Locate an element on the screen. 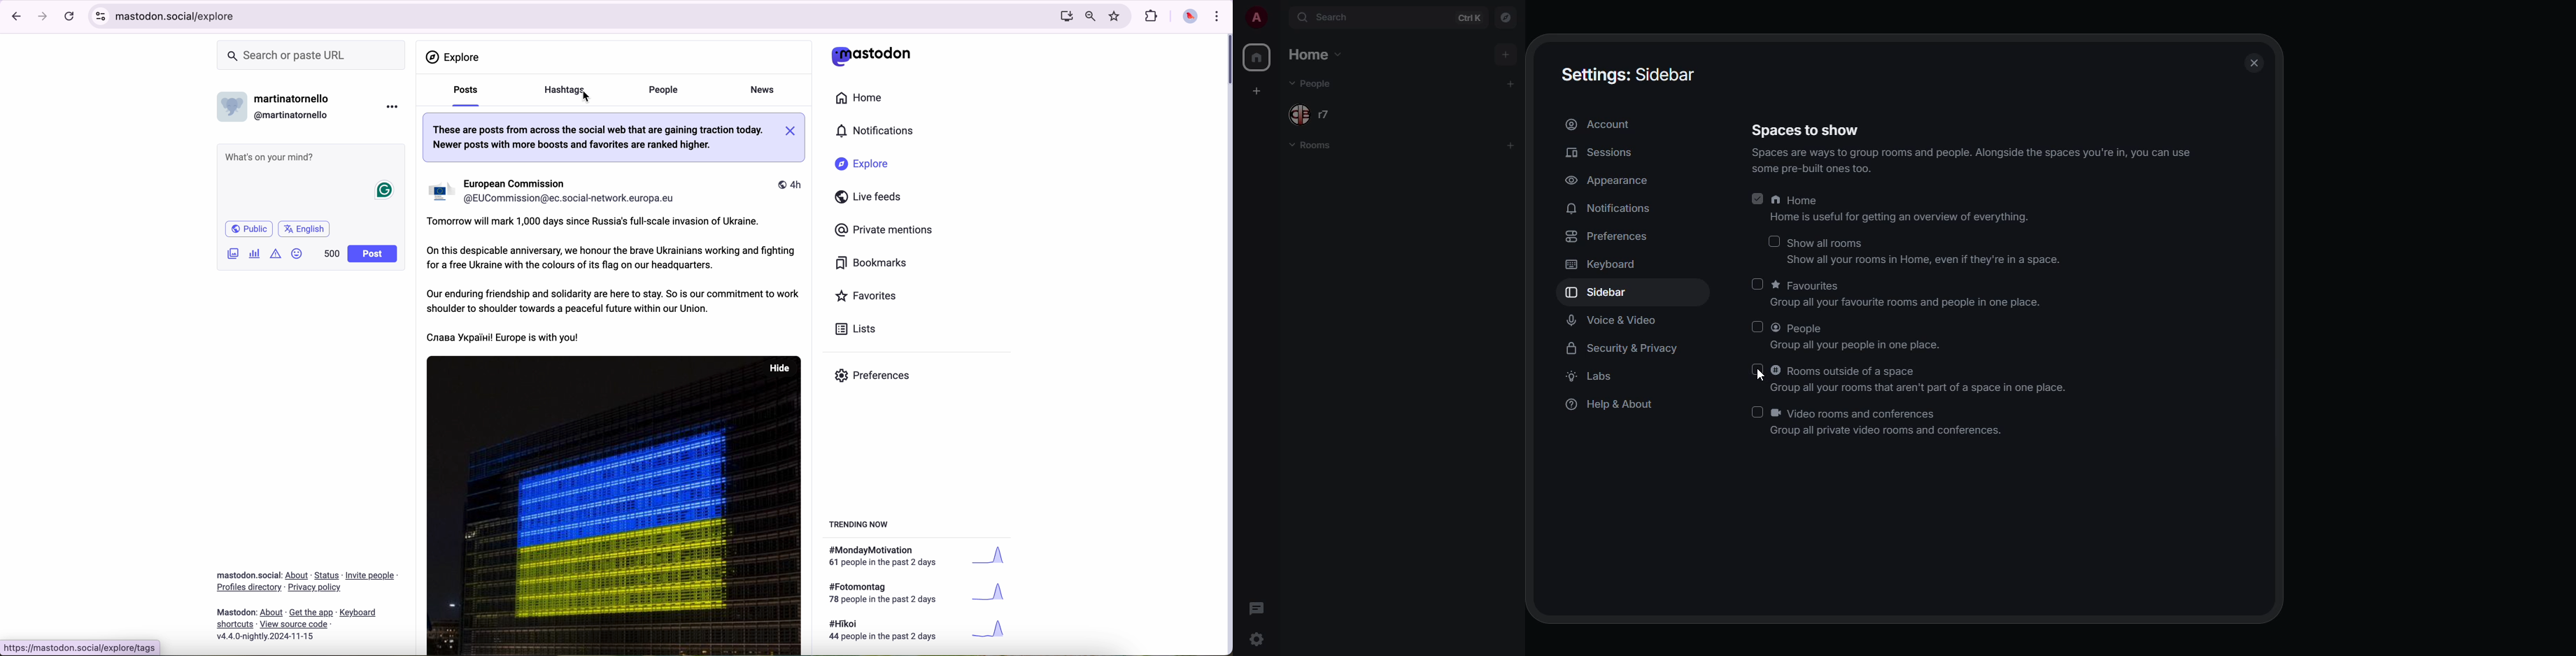 The width and height of the screenshot is (2576, 672). click to enable is located at coordinates (1758, 371).